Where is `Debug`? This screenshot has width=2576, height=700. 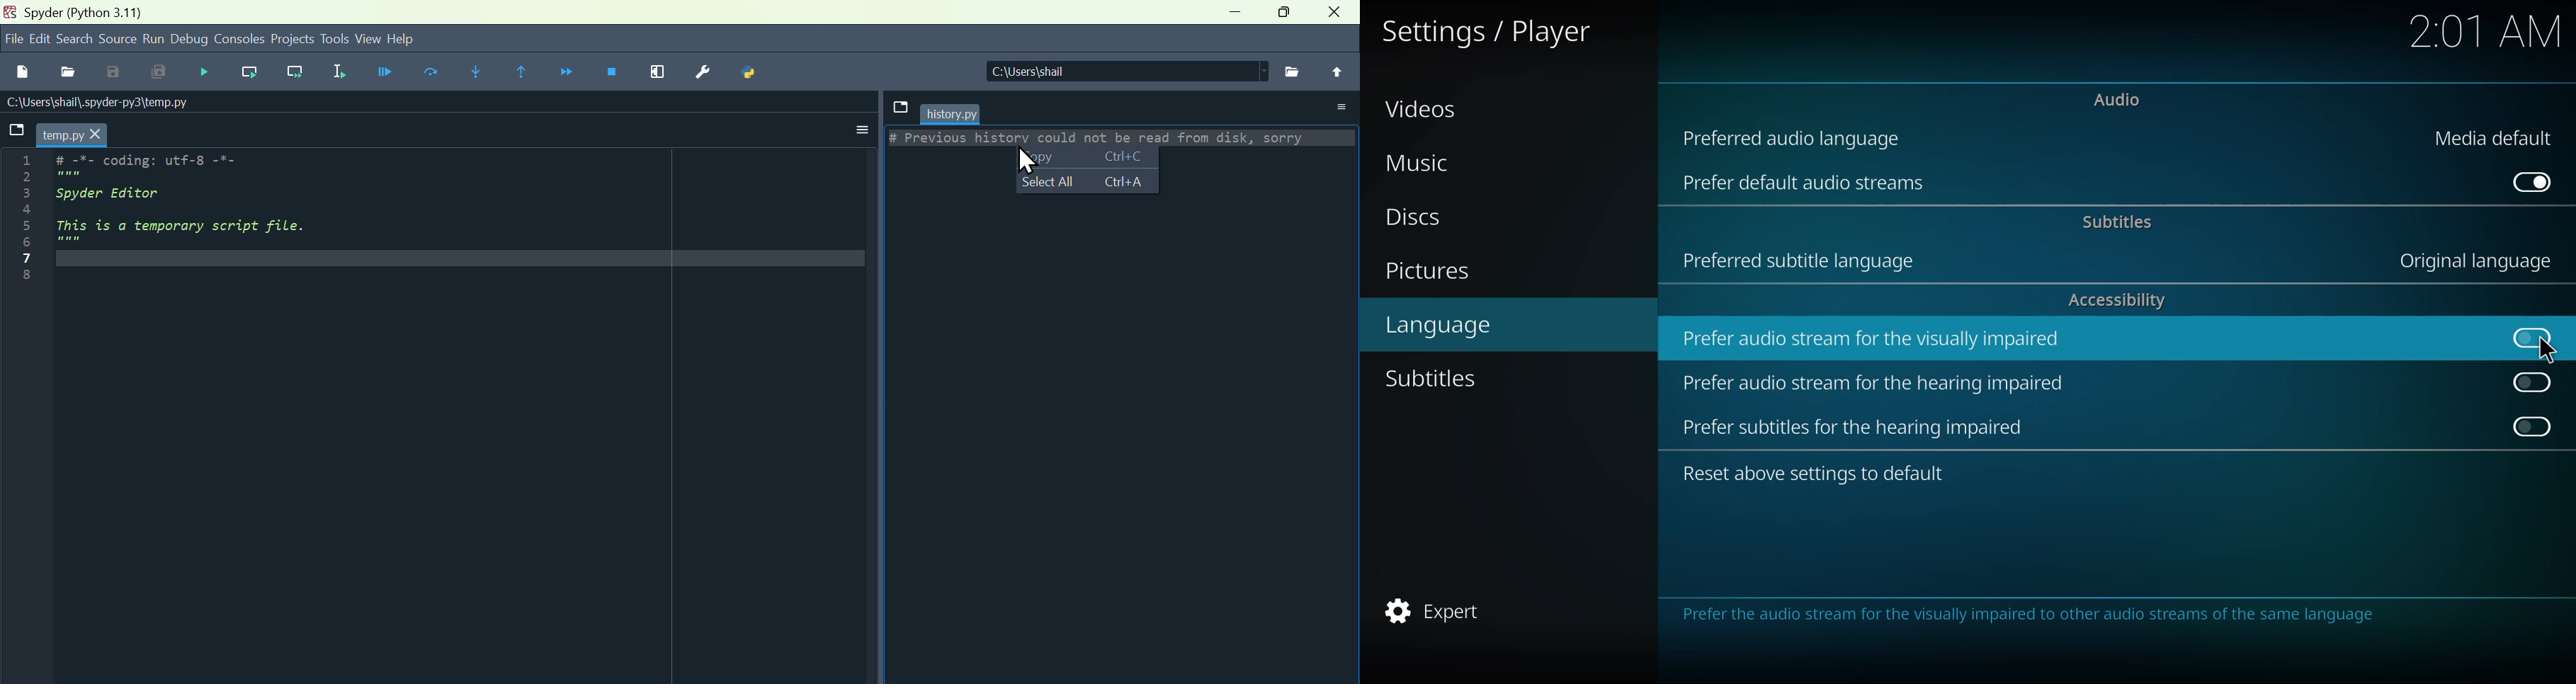
Debug is located at coordinates (190, 40).